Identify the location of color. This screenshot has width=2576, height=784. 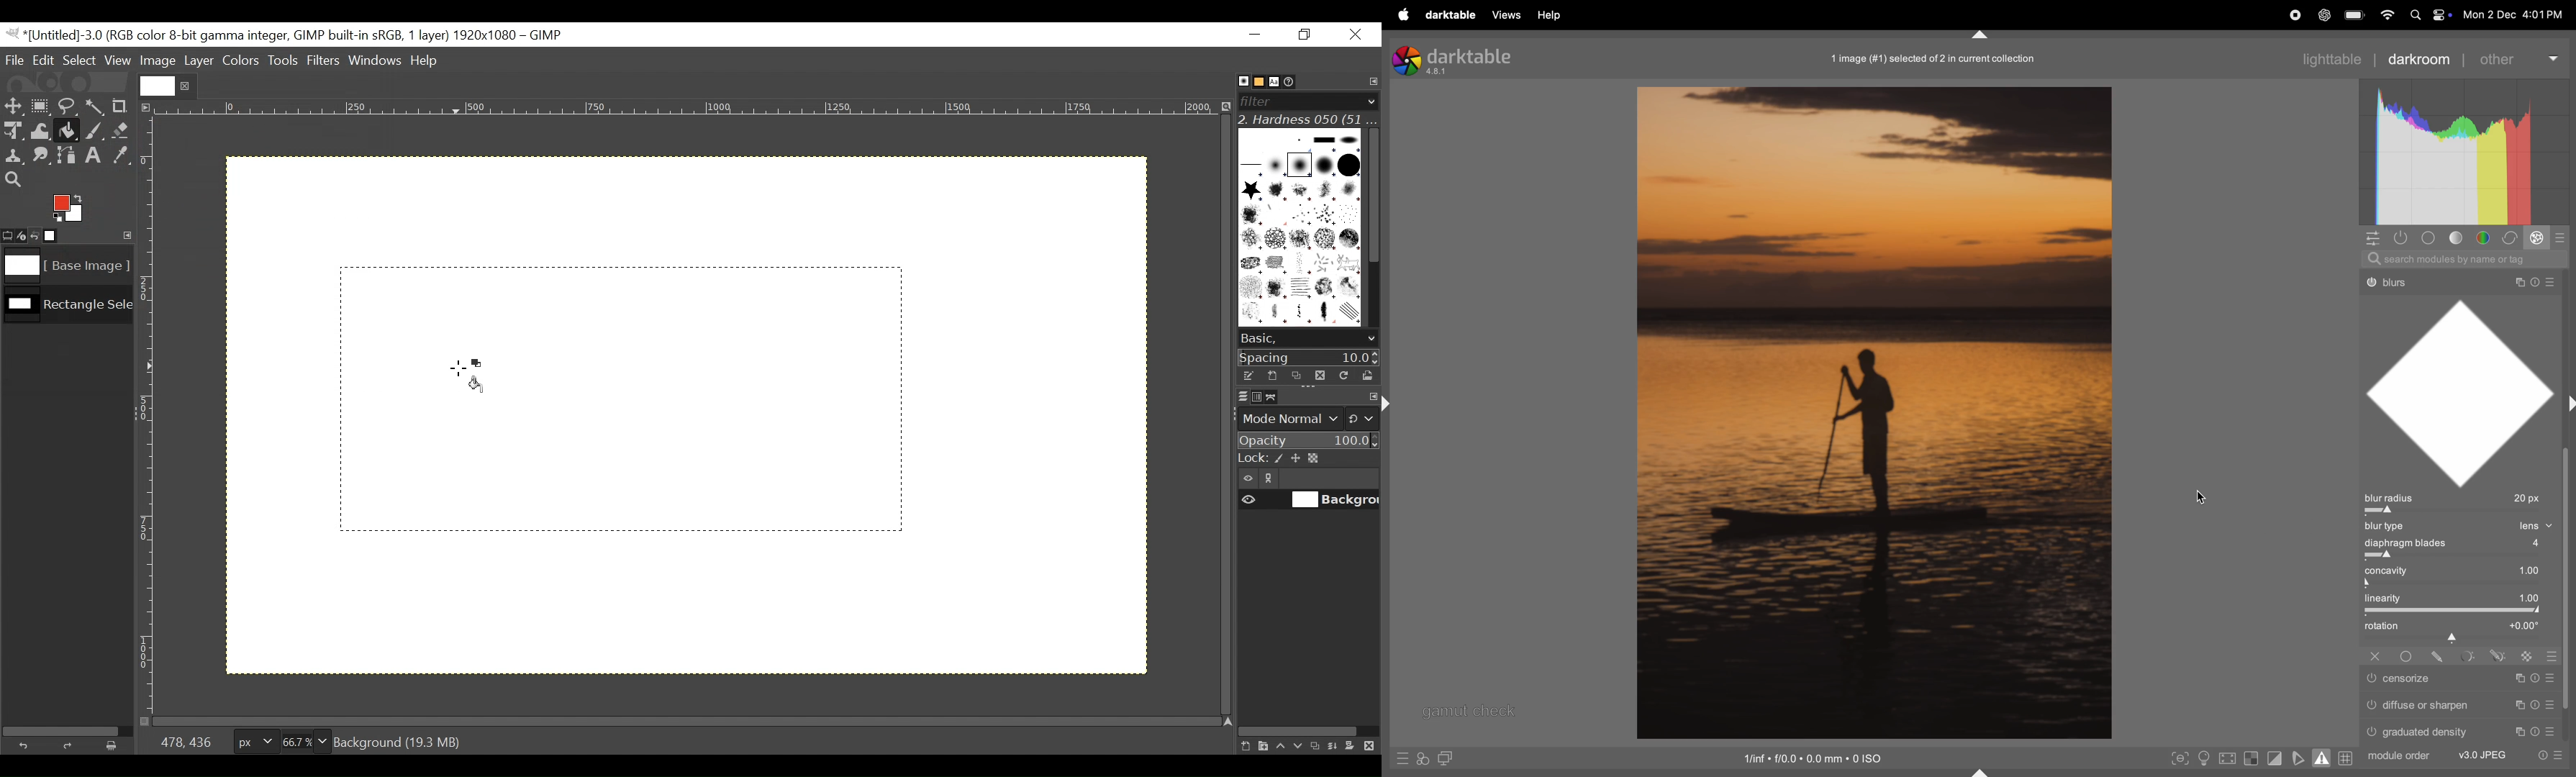
(2485, 237).